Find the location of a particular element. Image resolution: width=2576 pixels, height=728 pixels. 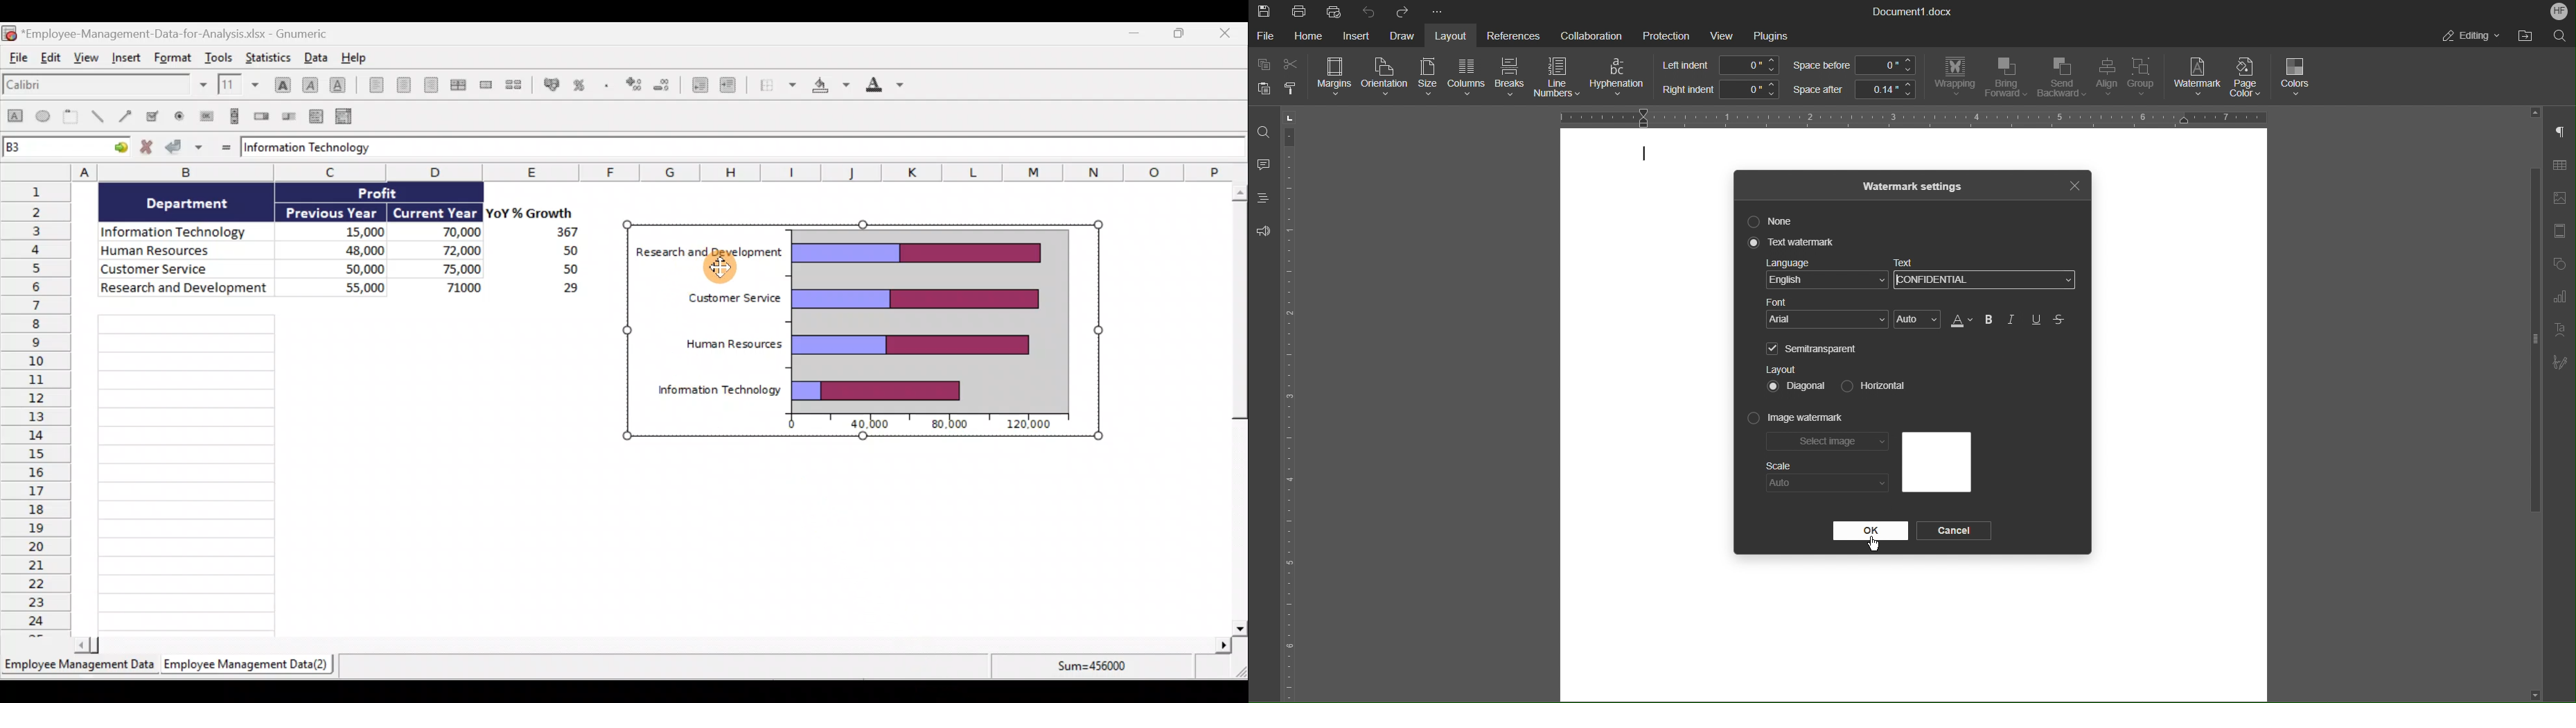

Text is located at coordinates (1908, 263).